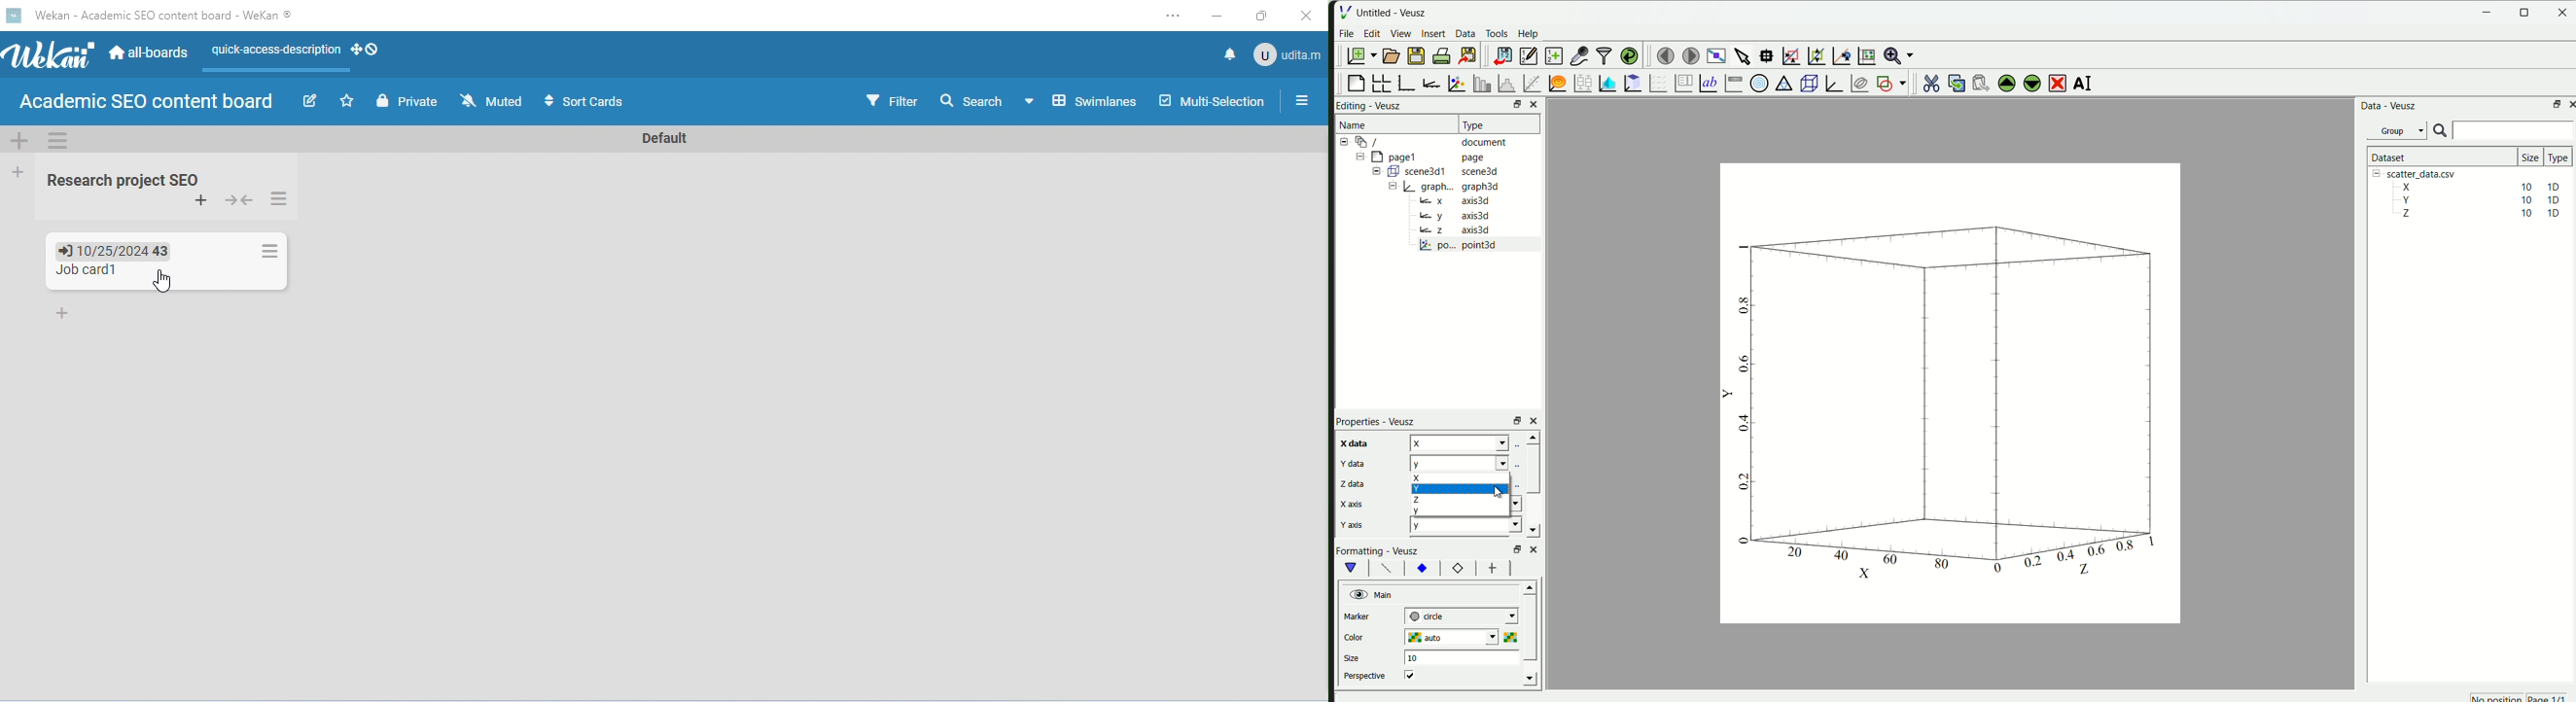 The width and height of the screenshot is (2576, 728). I want to click on add swimlane, so click(17, 141).